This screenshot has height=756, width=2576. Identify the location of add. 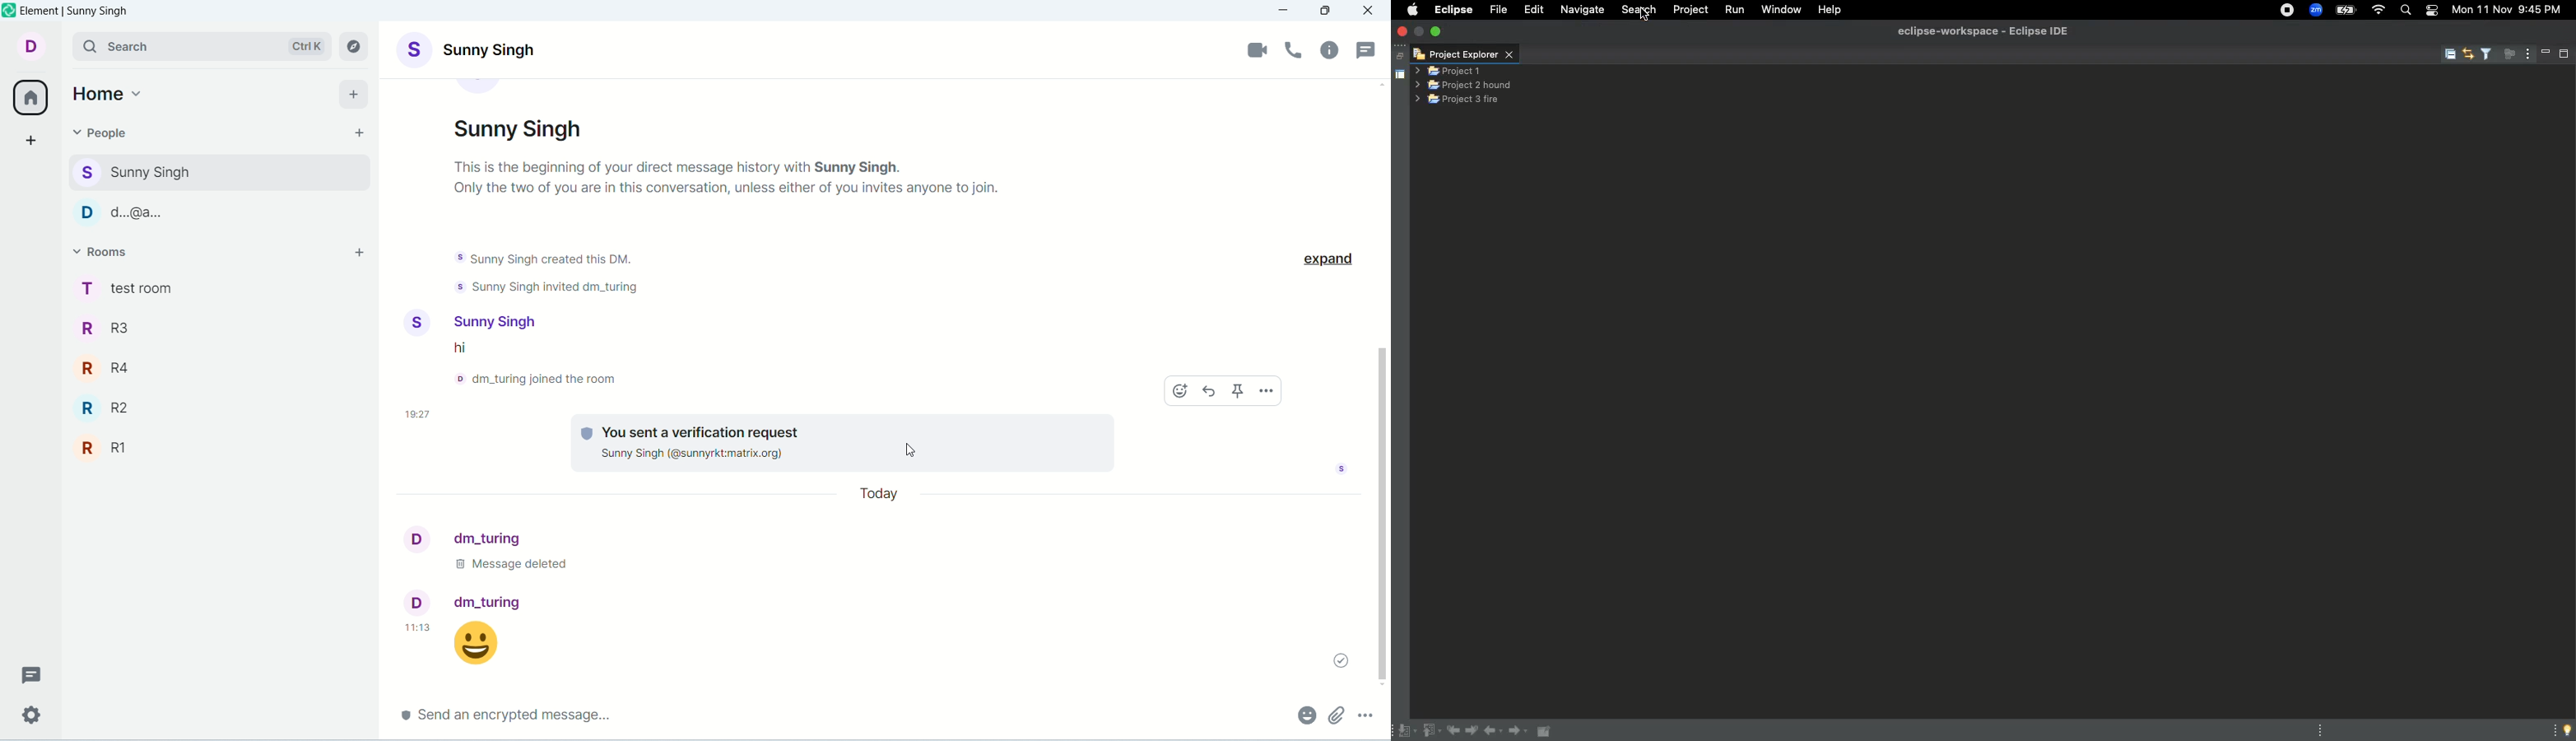
(362, 254).